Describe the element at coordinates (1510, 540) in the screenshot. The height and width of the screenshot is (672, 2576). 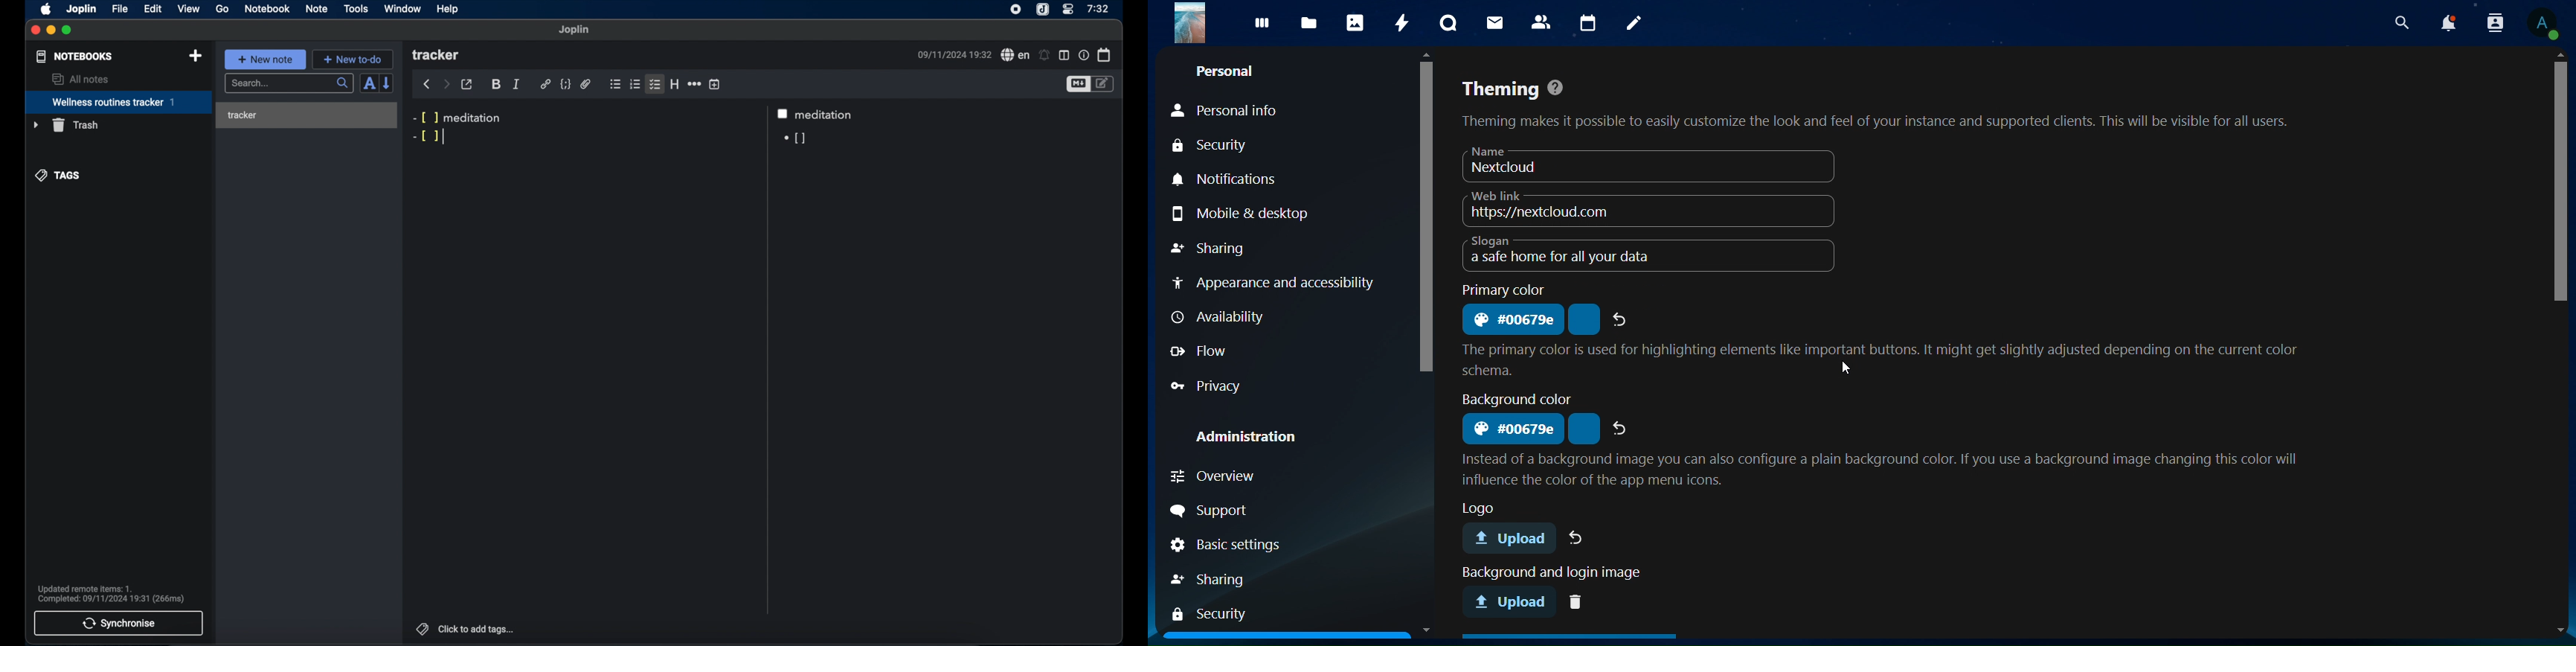
I see `logo upload` at that location.